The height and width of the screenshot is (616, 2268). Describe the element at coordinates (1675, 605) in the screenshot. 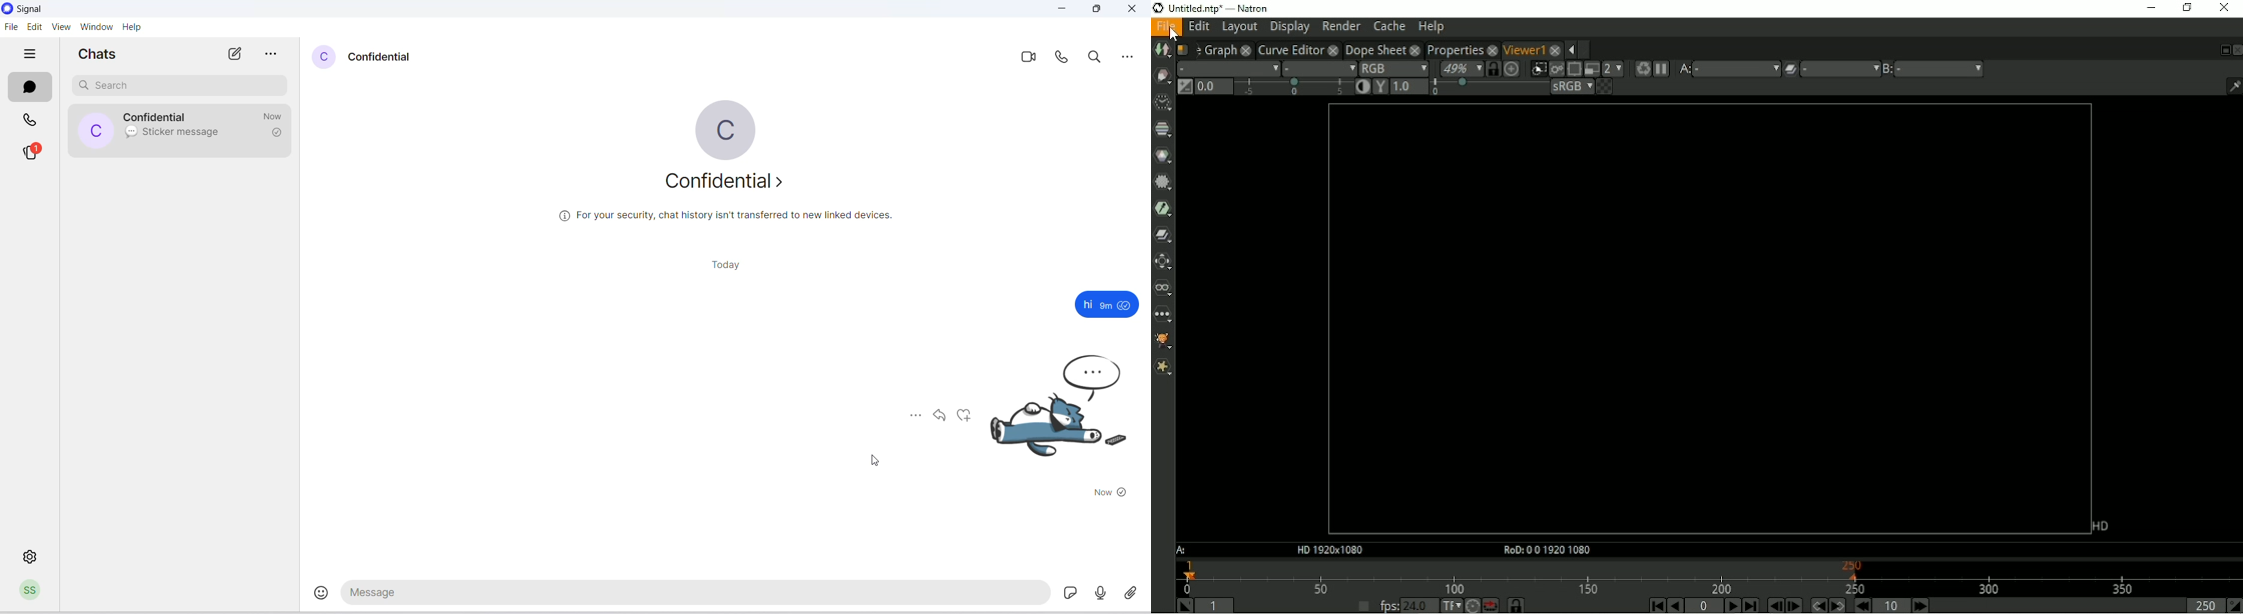

I see `Play backward` at that location.